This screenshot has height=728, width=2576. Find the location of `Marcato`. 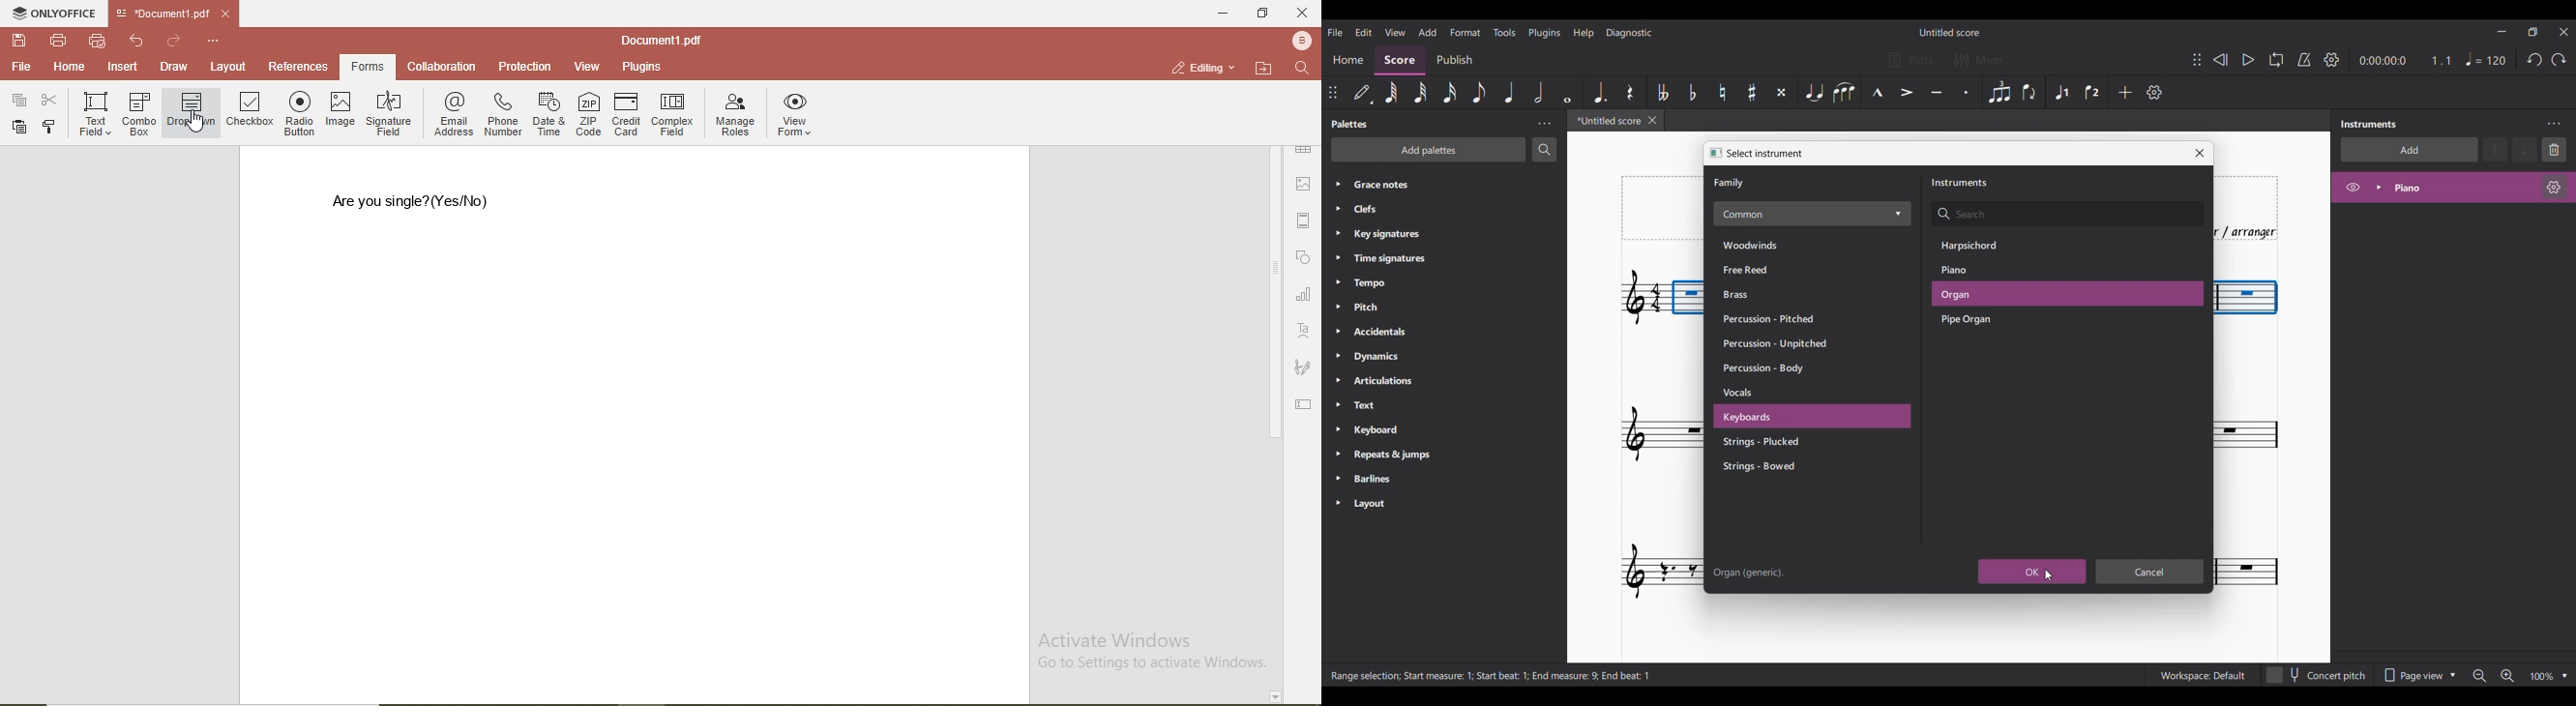

Marcato is located at coordinates (1878, 92).